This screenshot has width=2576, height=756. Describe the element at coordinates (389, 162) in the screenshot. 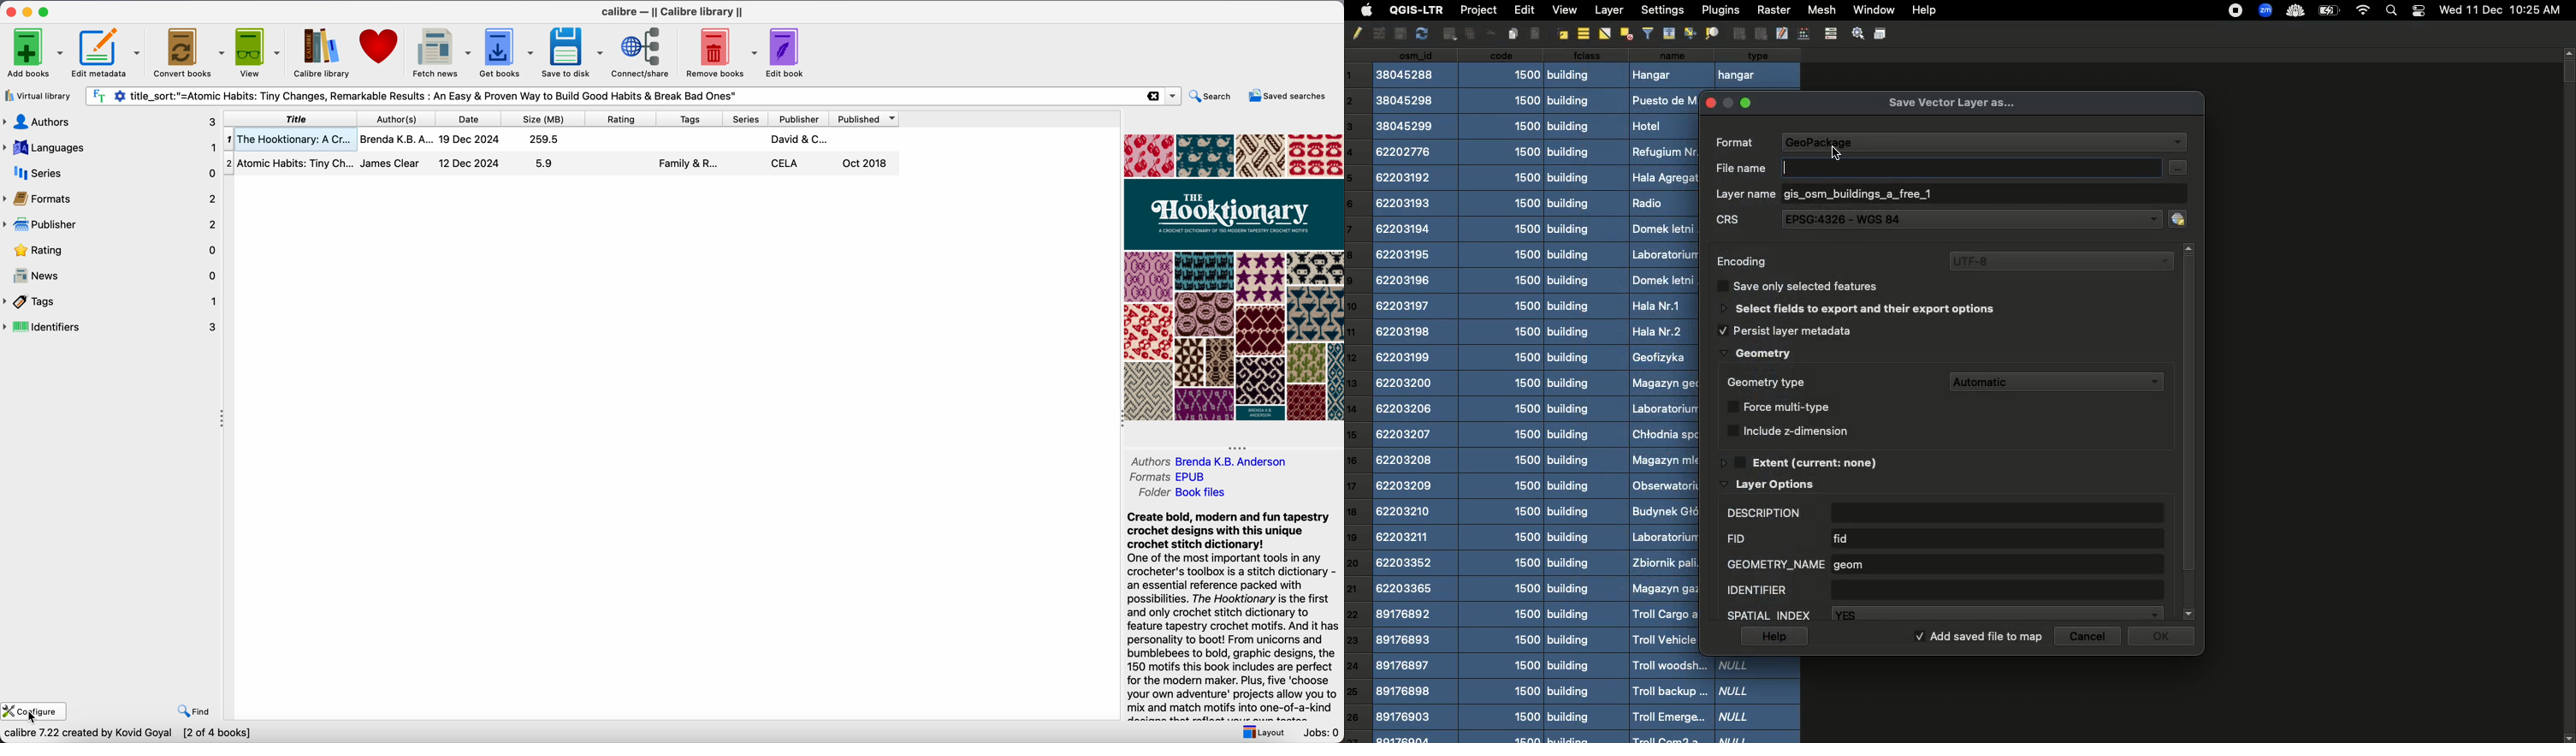

I see `James Clear` at that location.